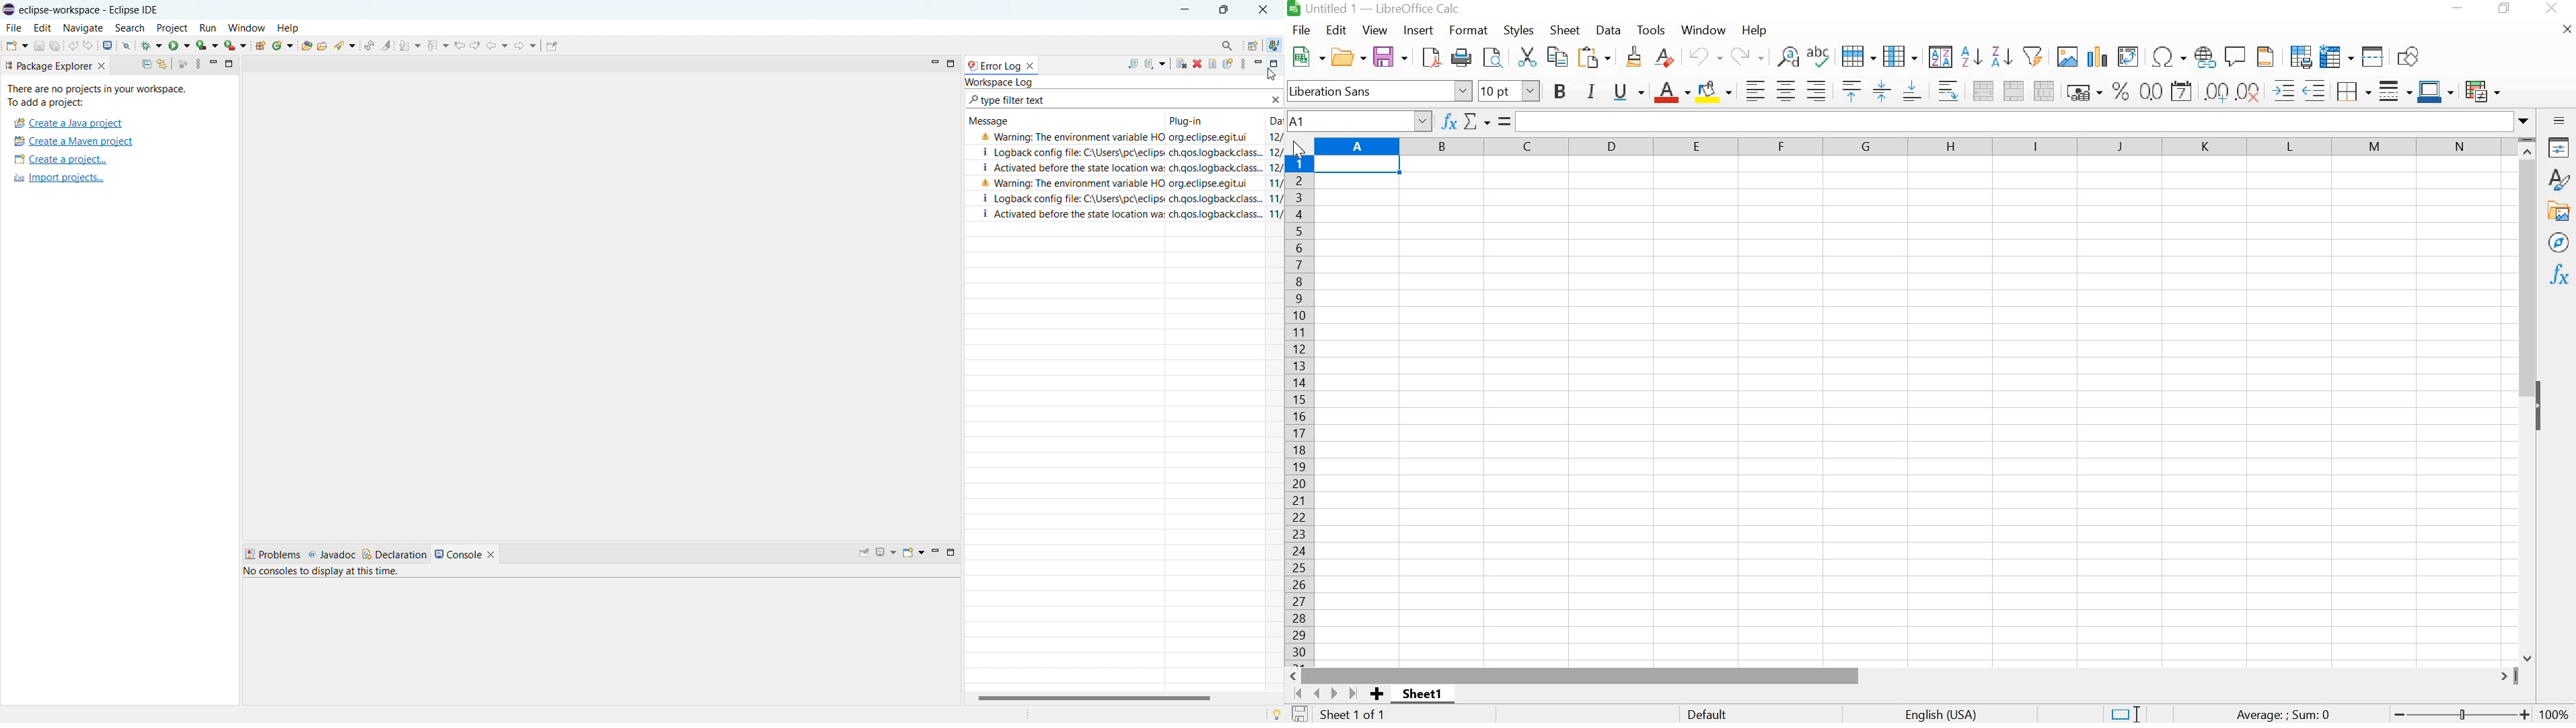 The height and width of the screenshot is (728, 2576). I want to click on import log, so click(1155, 63).